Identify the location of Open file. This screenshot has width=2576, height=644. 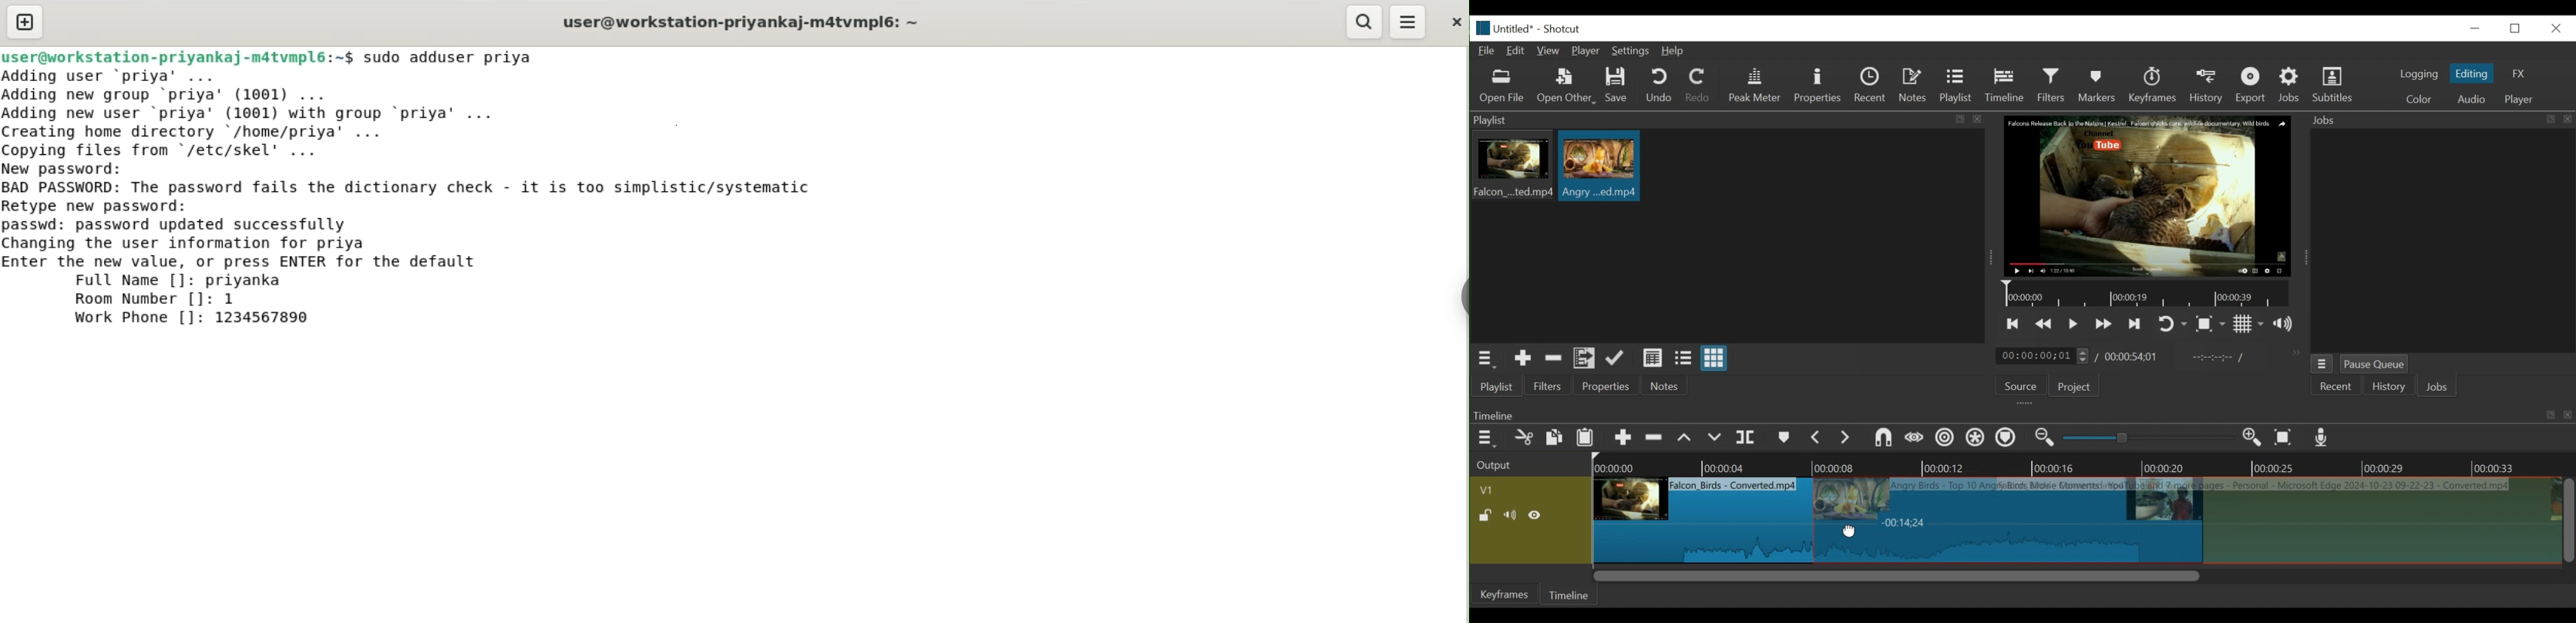
(1502, 87).